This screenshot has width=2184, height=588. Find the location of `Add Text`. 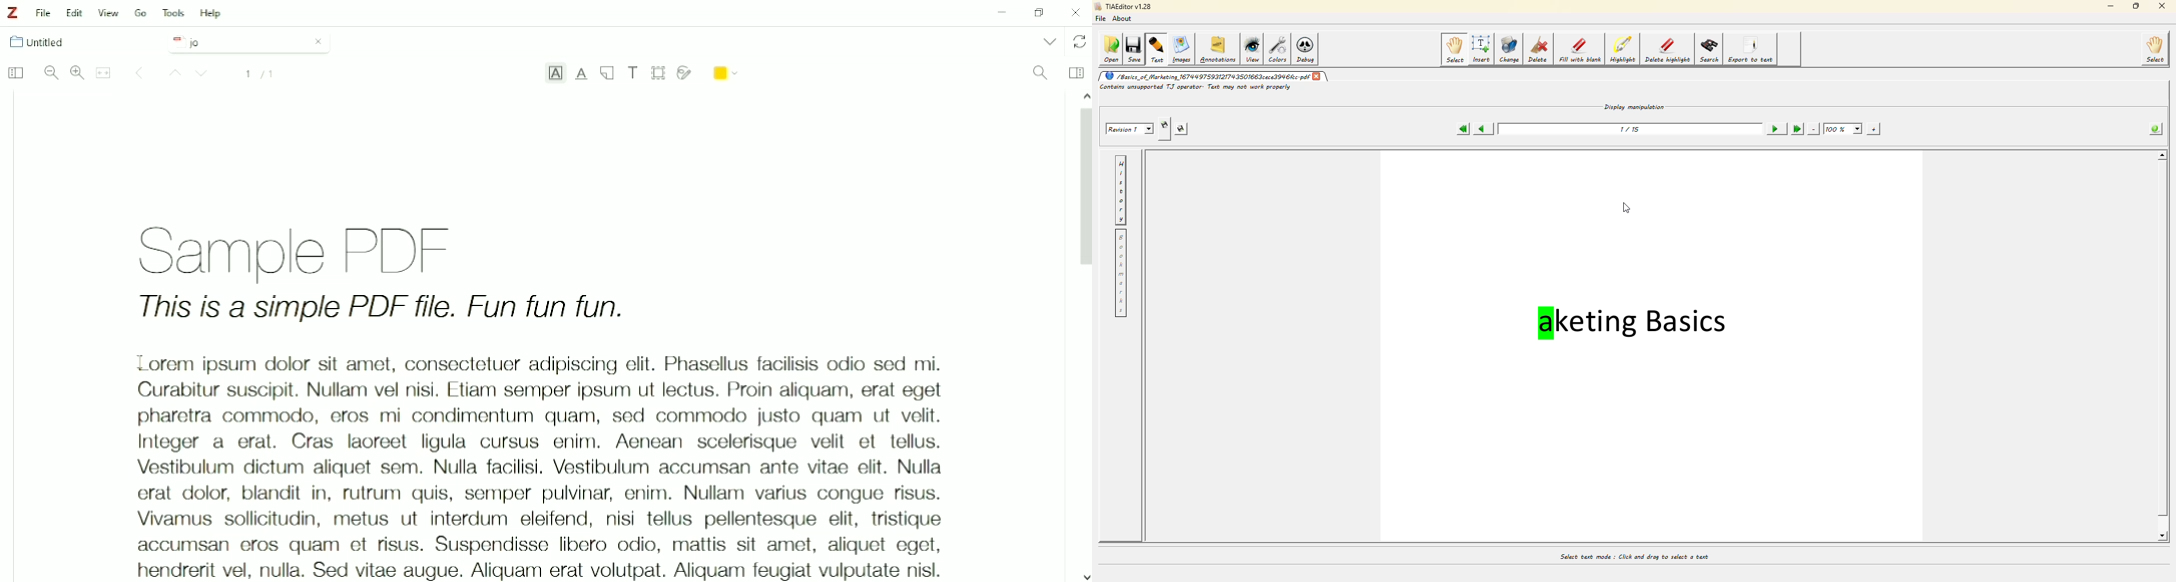

Add Text is located at coordinates (634, 72).